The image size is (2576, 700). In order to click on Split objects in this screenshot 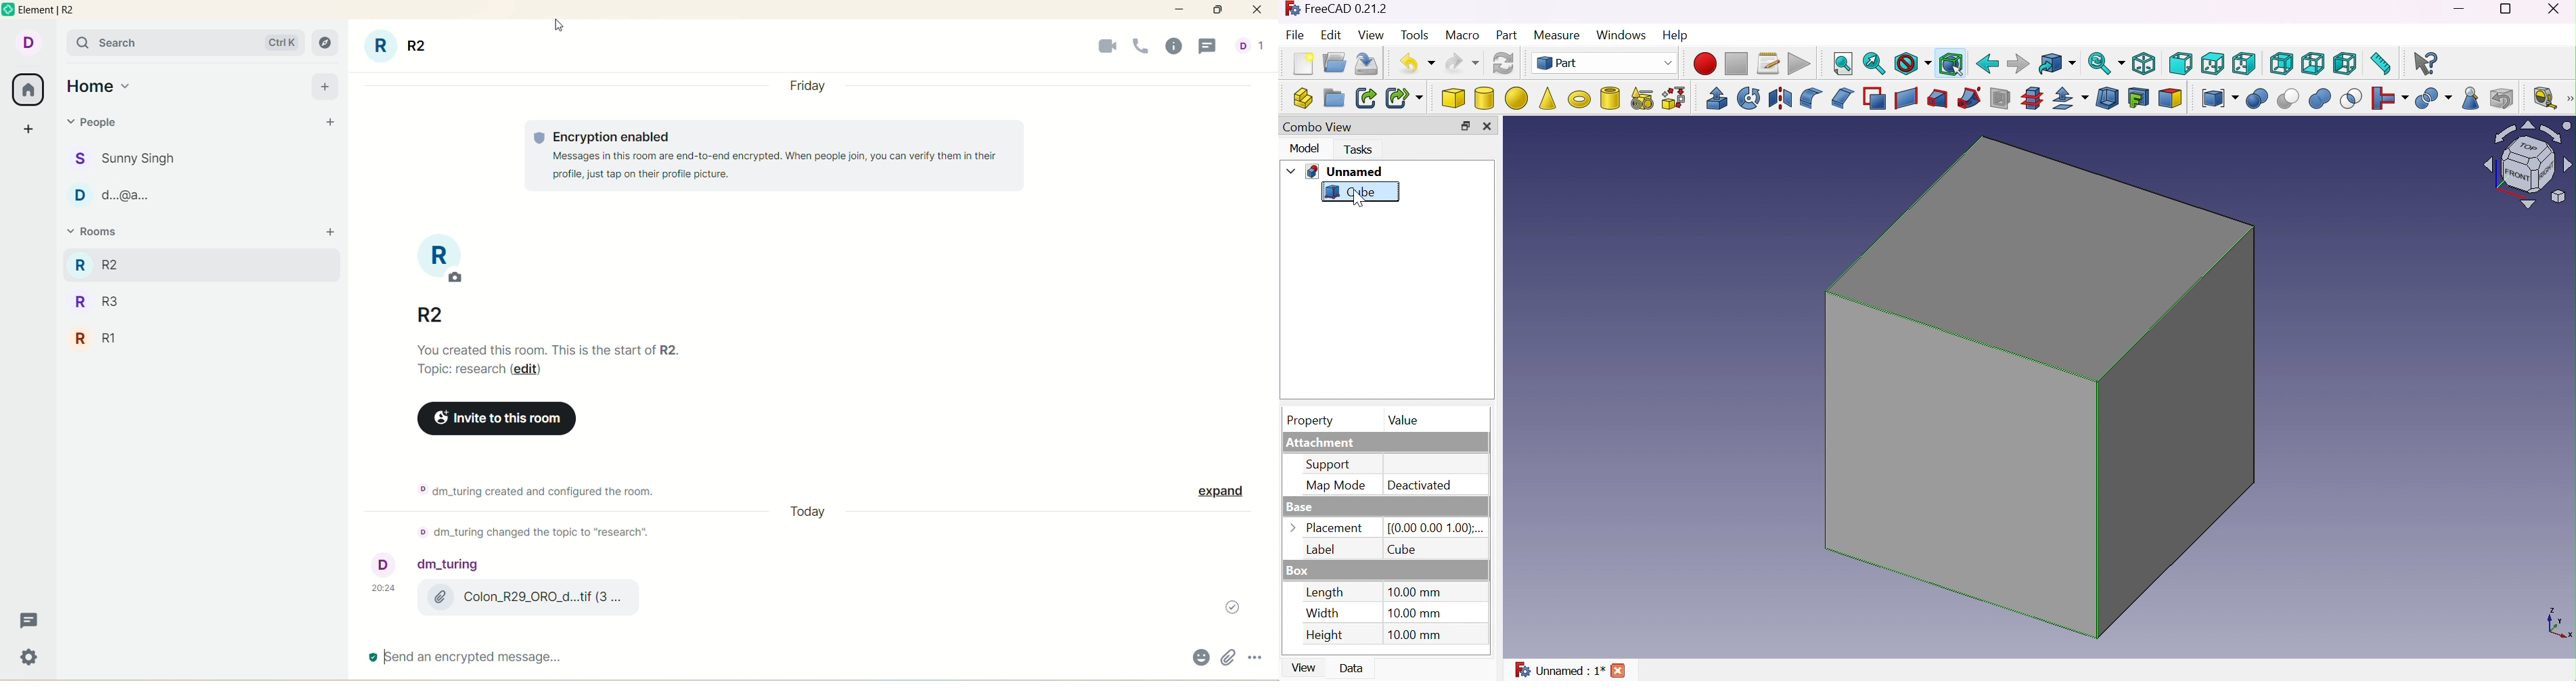, I will do `click(2432, 100)`.